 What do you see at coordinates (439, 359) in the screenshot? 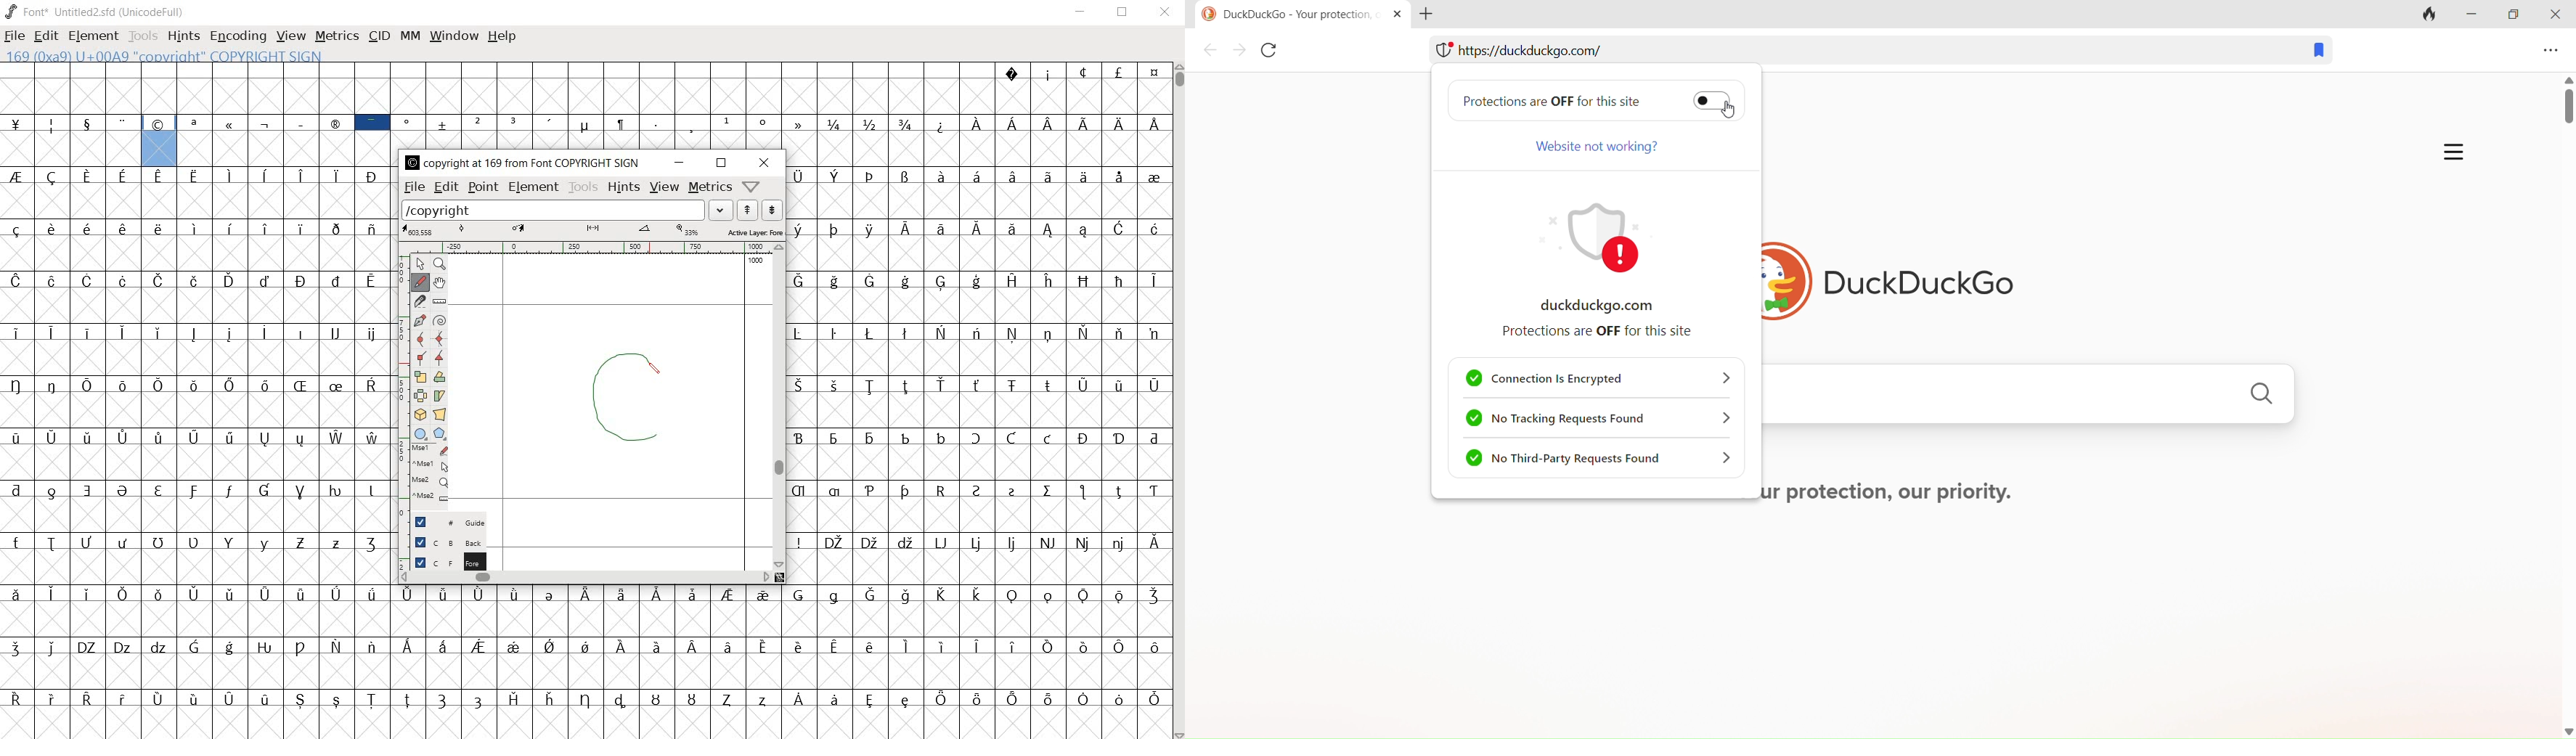
I see `Add a corner point` at bounding box center [439, 359].